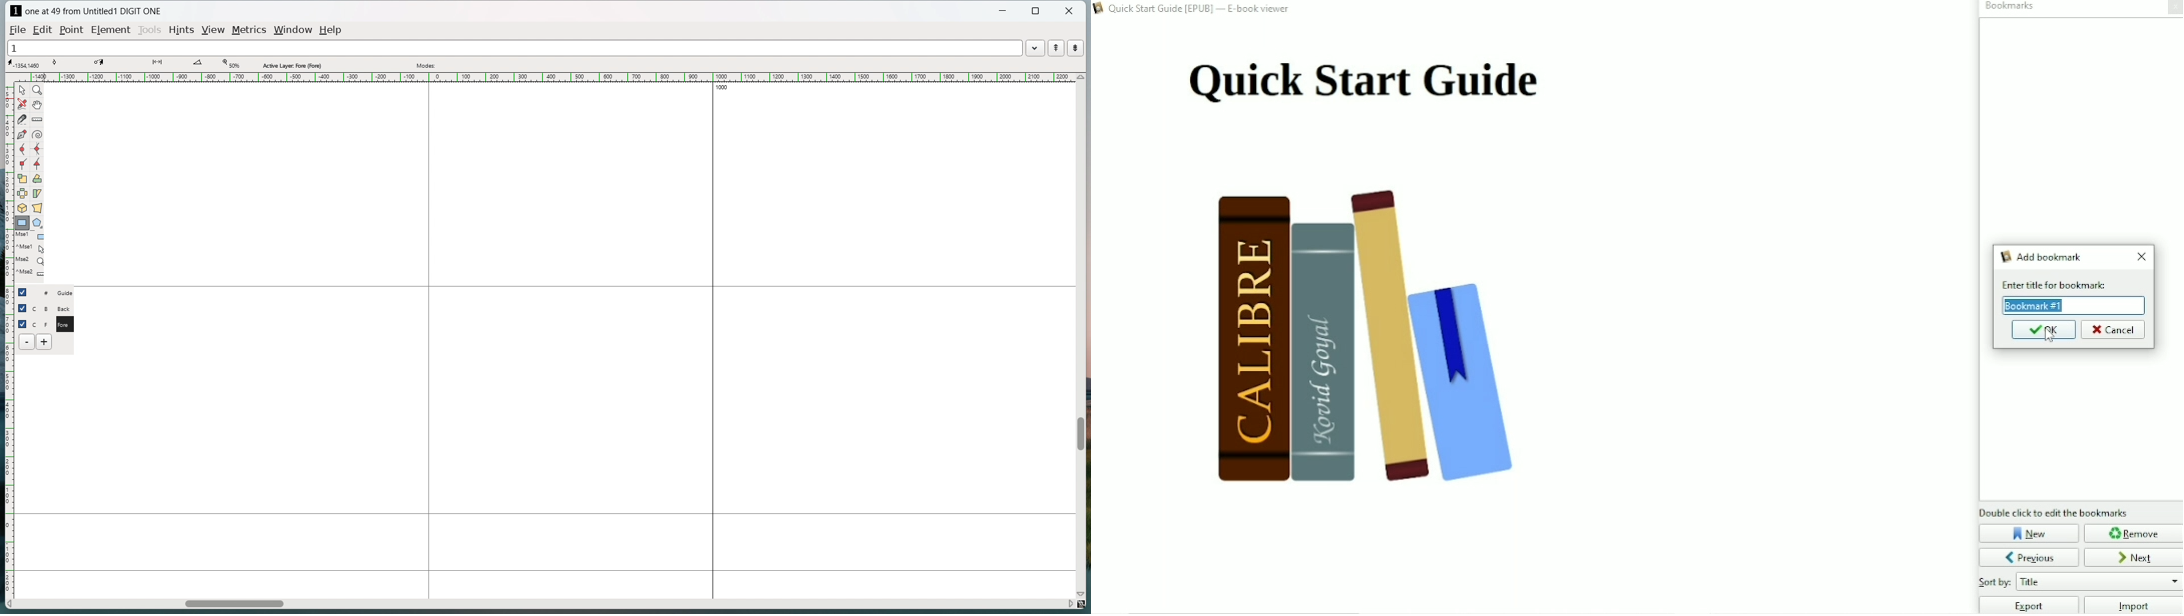  What do you see at coordinates (37, 164) in the screenshot?
I see `add a tangent point` at bounding box center [37, 164].